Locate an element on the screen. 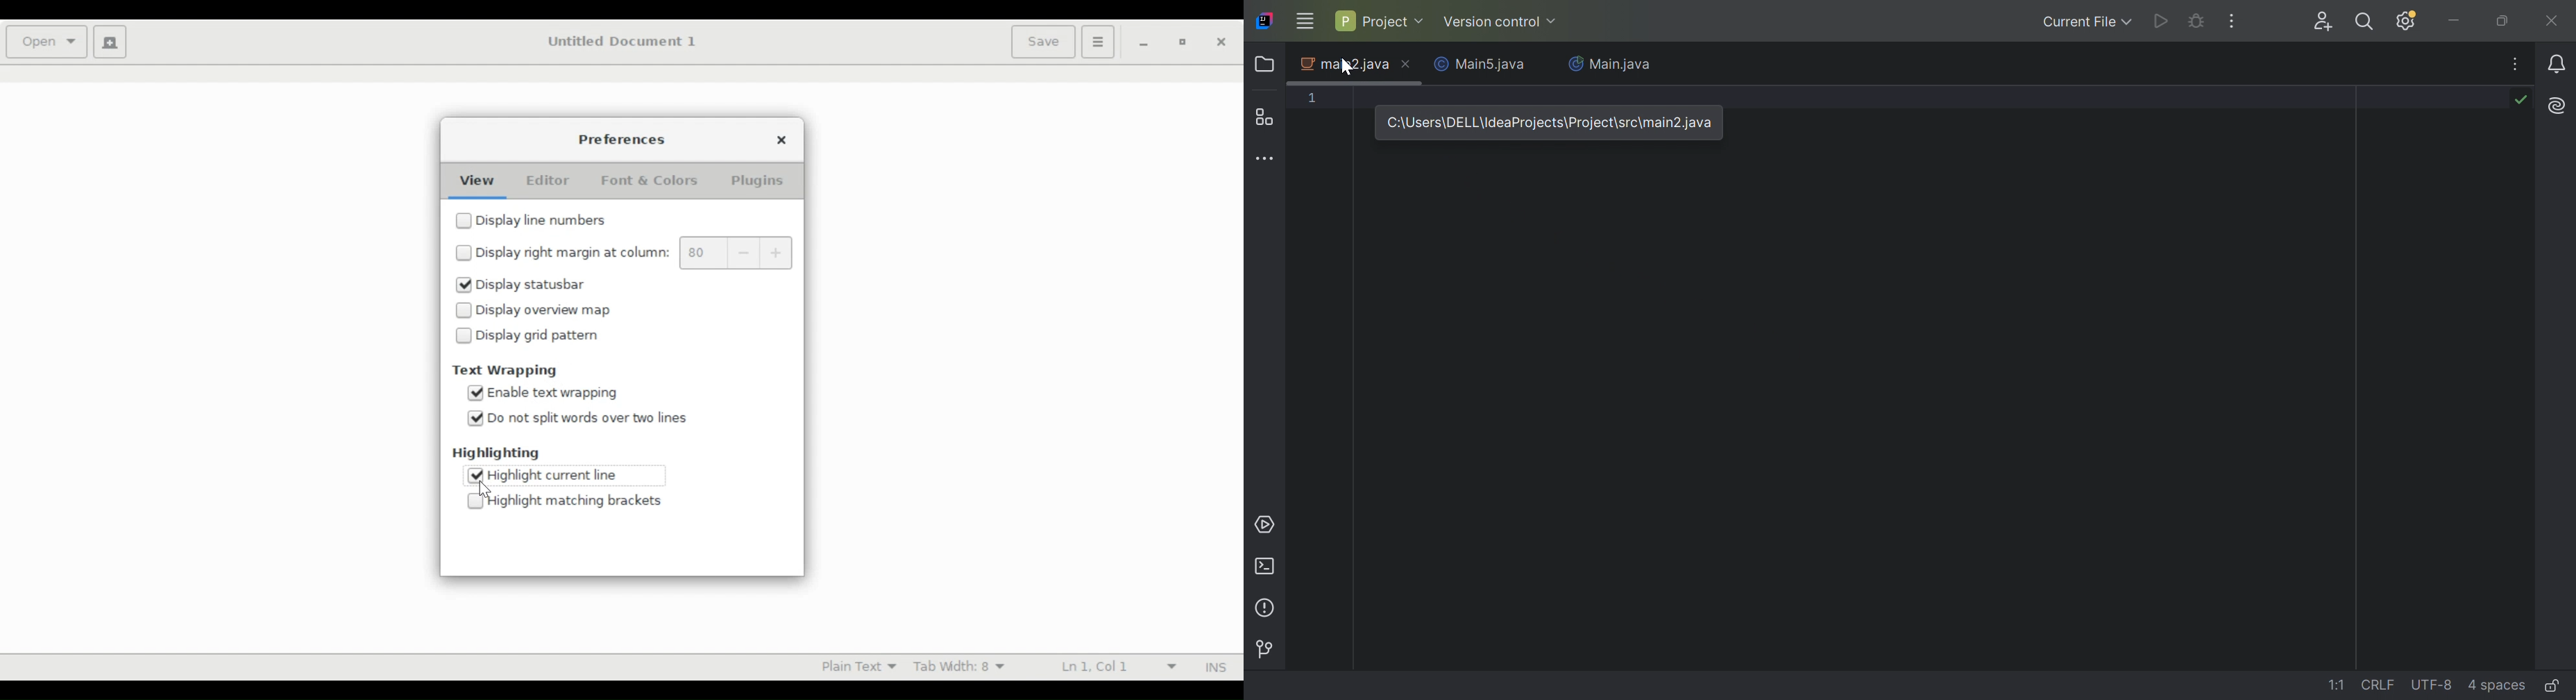 The width and height of the screenshot is (2576, 700). minimize is located at coordinates (1143, 45).